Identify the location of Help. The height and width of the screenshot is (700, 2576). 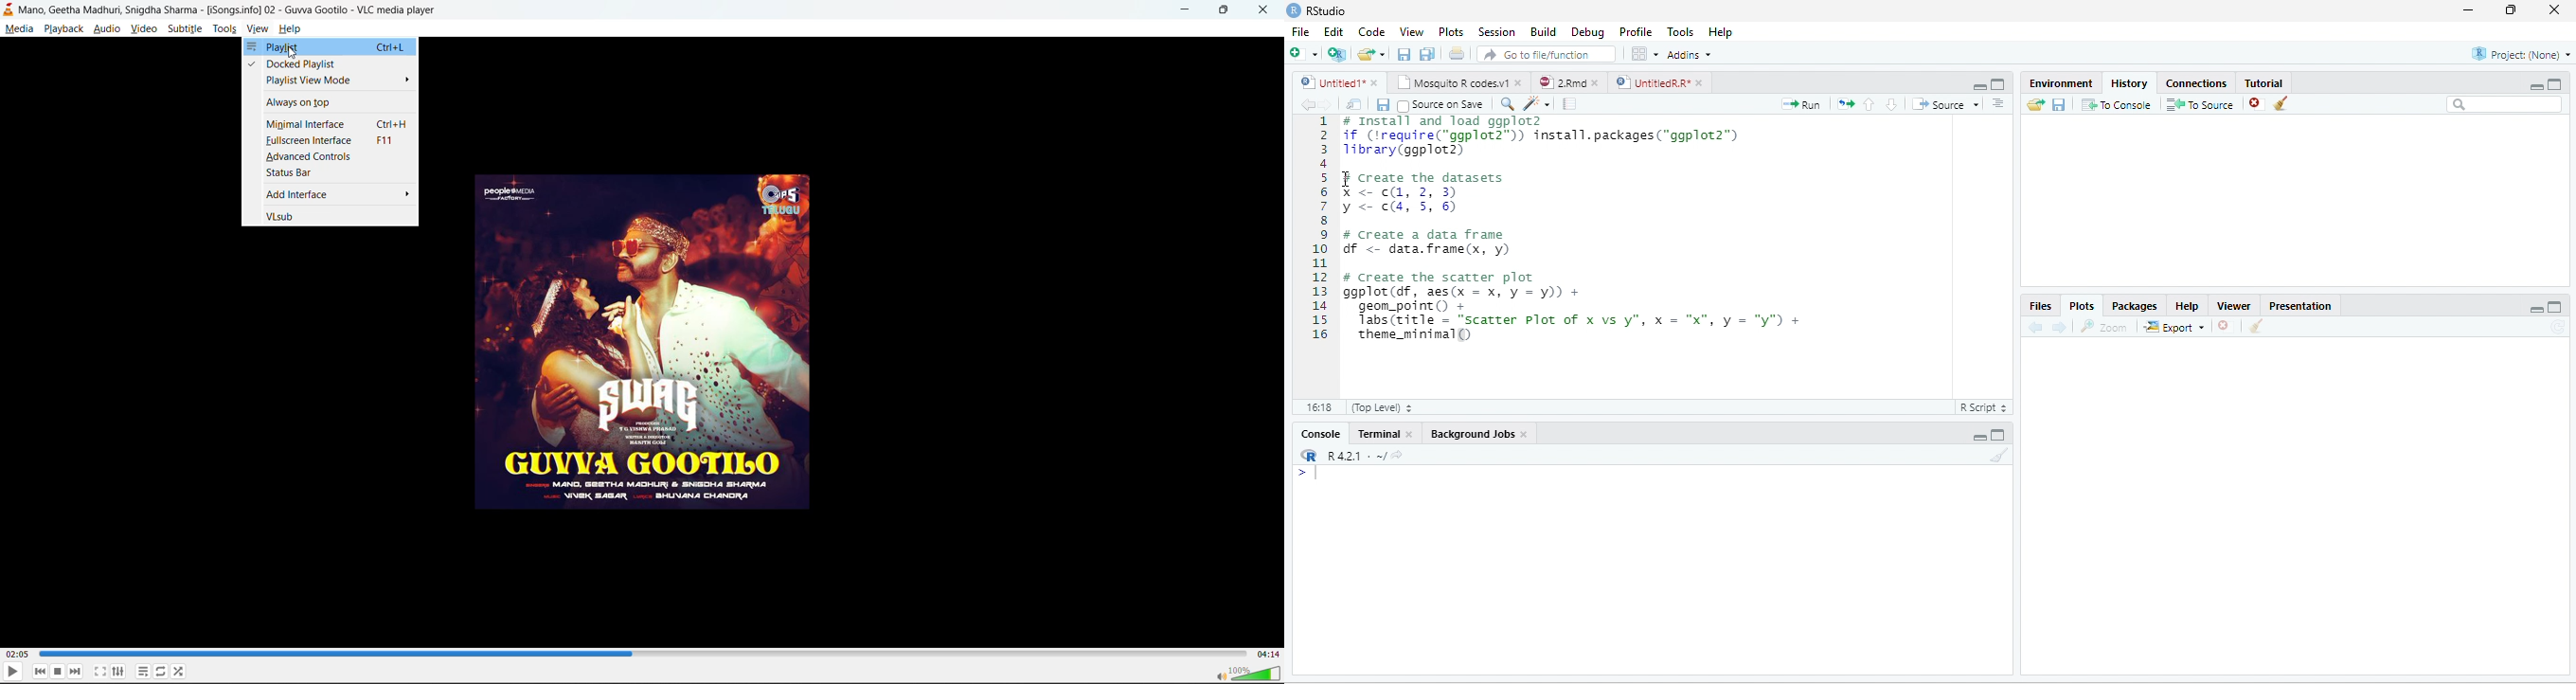
(1722, 31).